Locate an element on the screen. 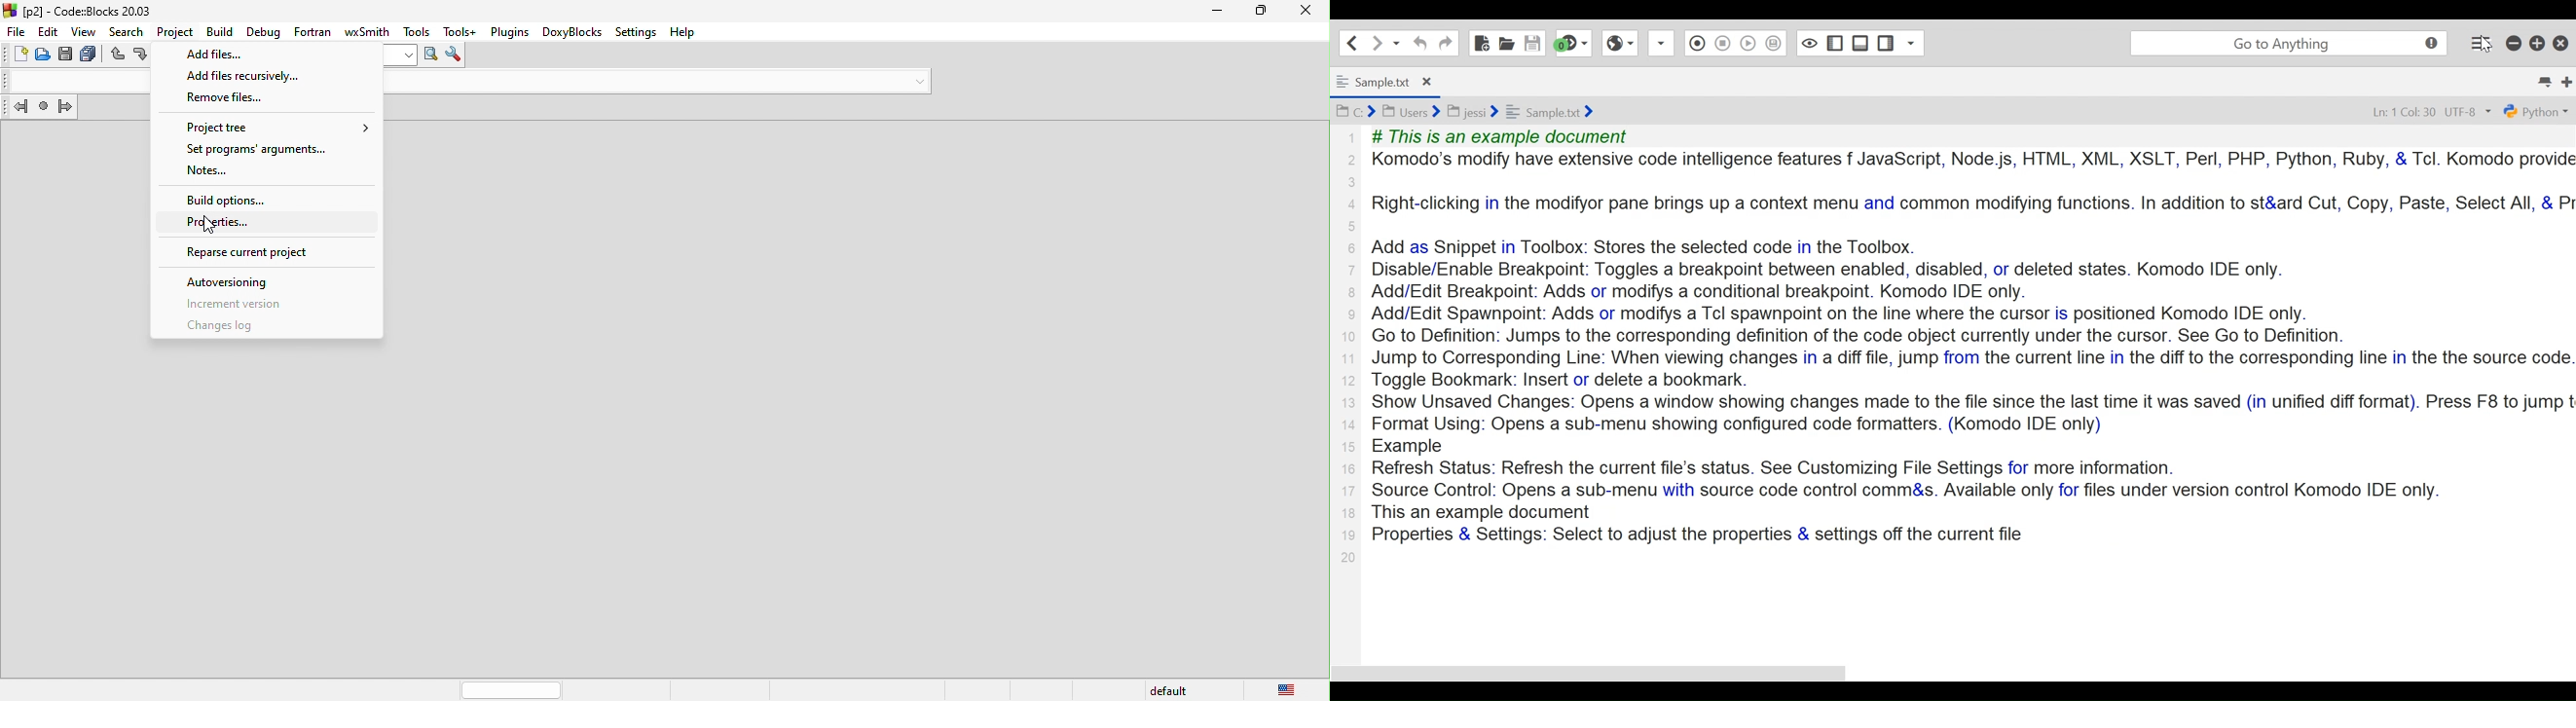 The image size is (2576, 728). open is located at coordinates (45, 55).